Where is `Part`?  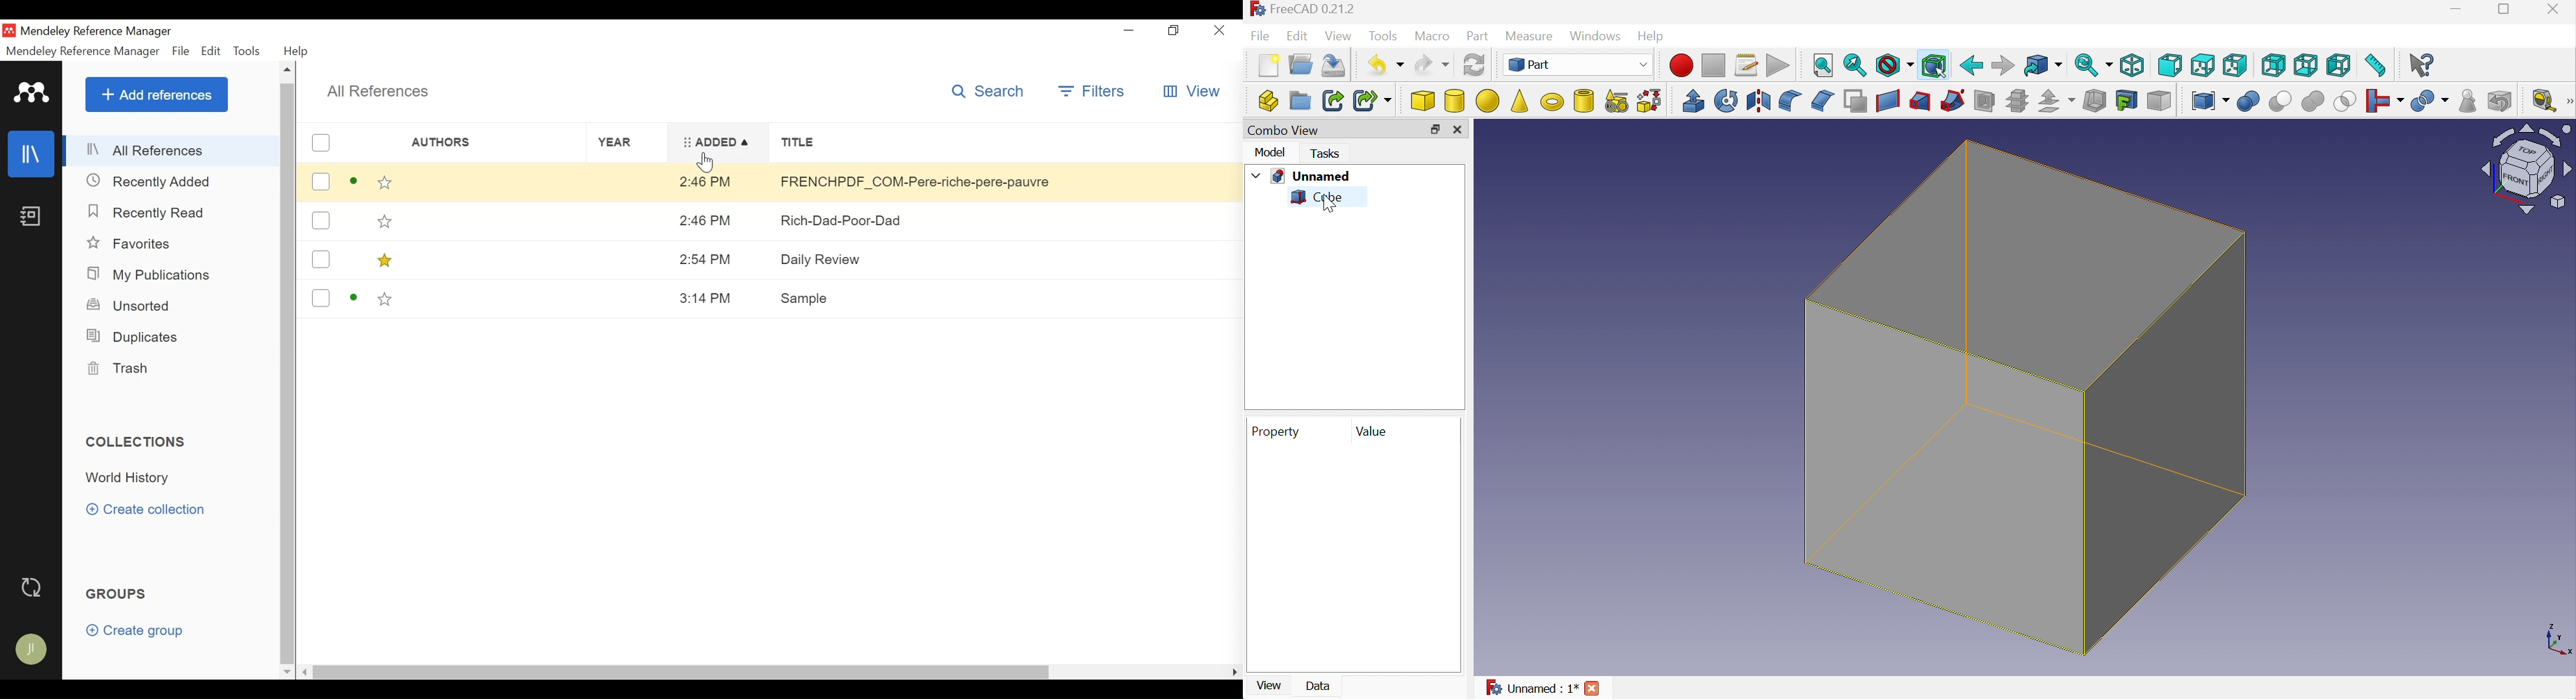 Part is located at coordinates (1579, 65).